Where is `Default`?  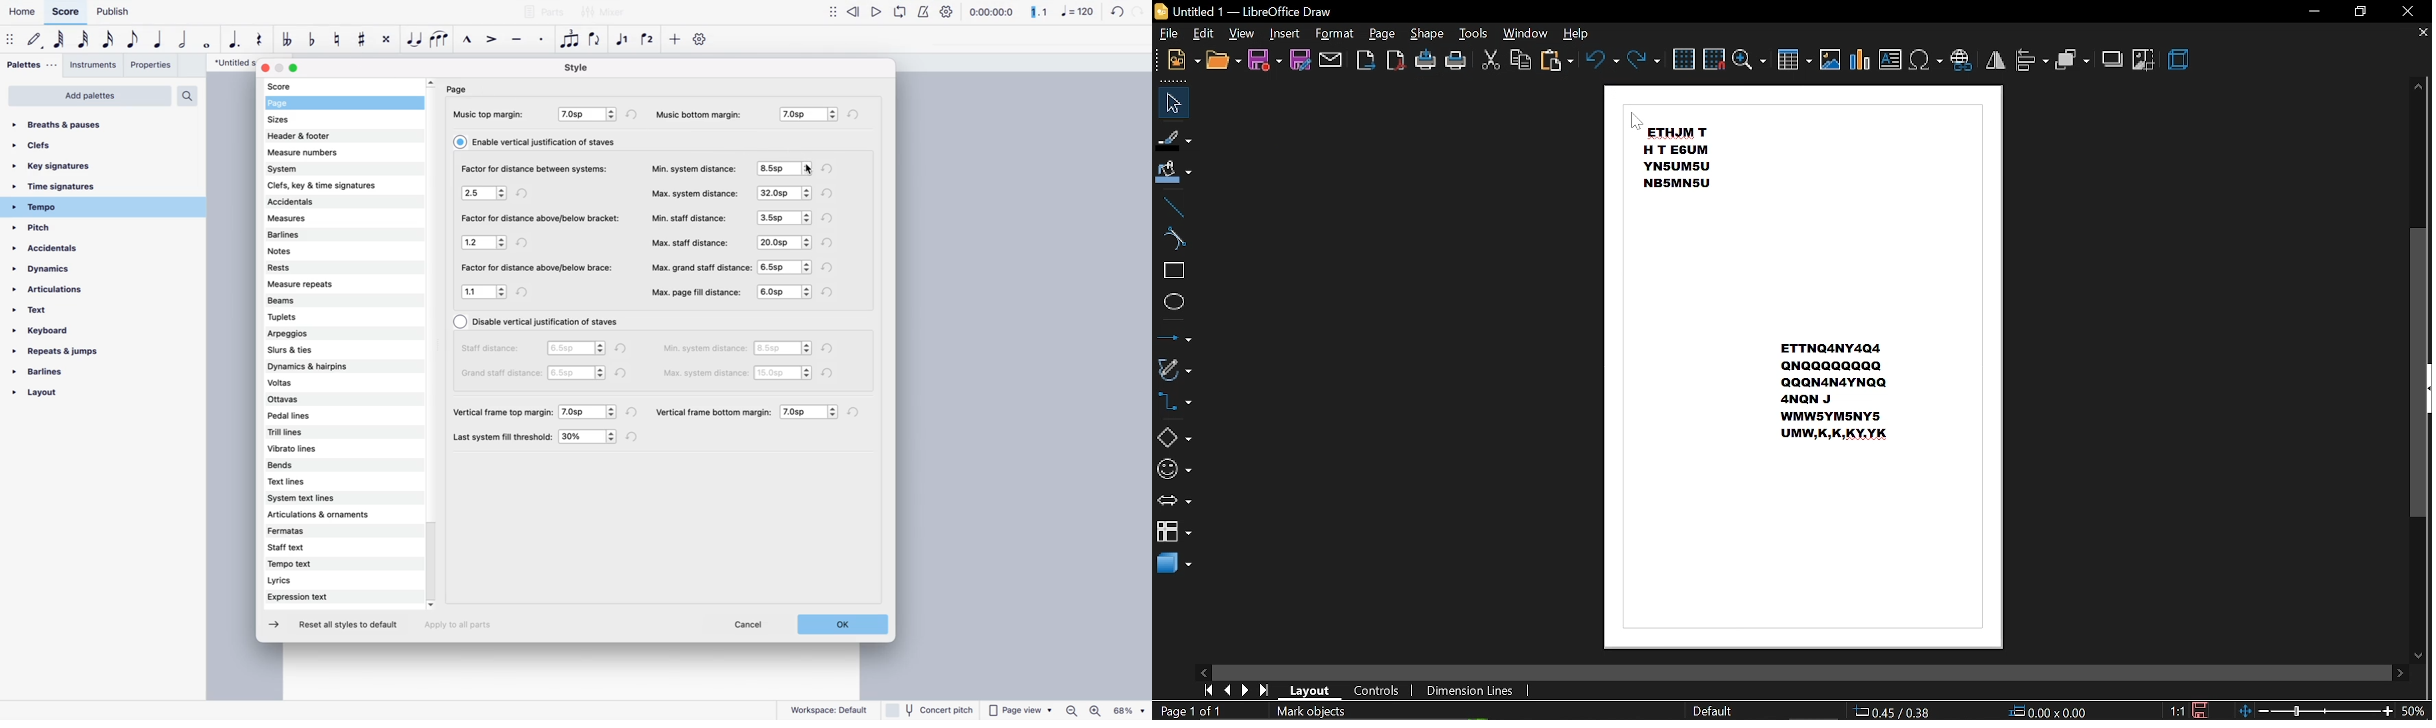 Default is located at coordinates (1712, 711).